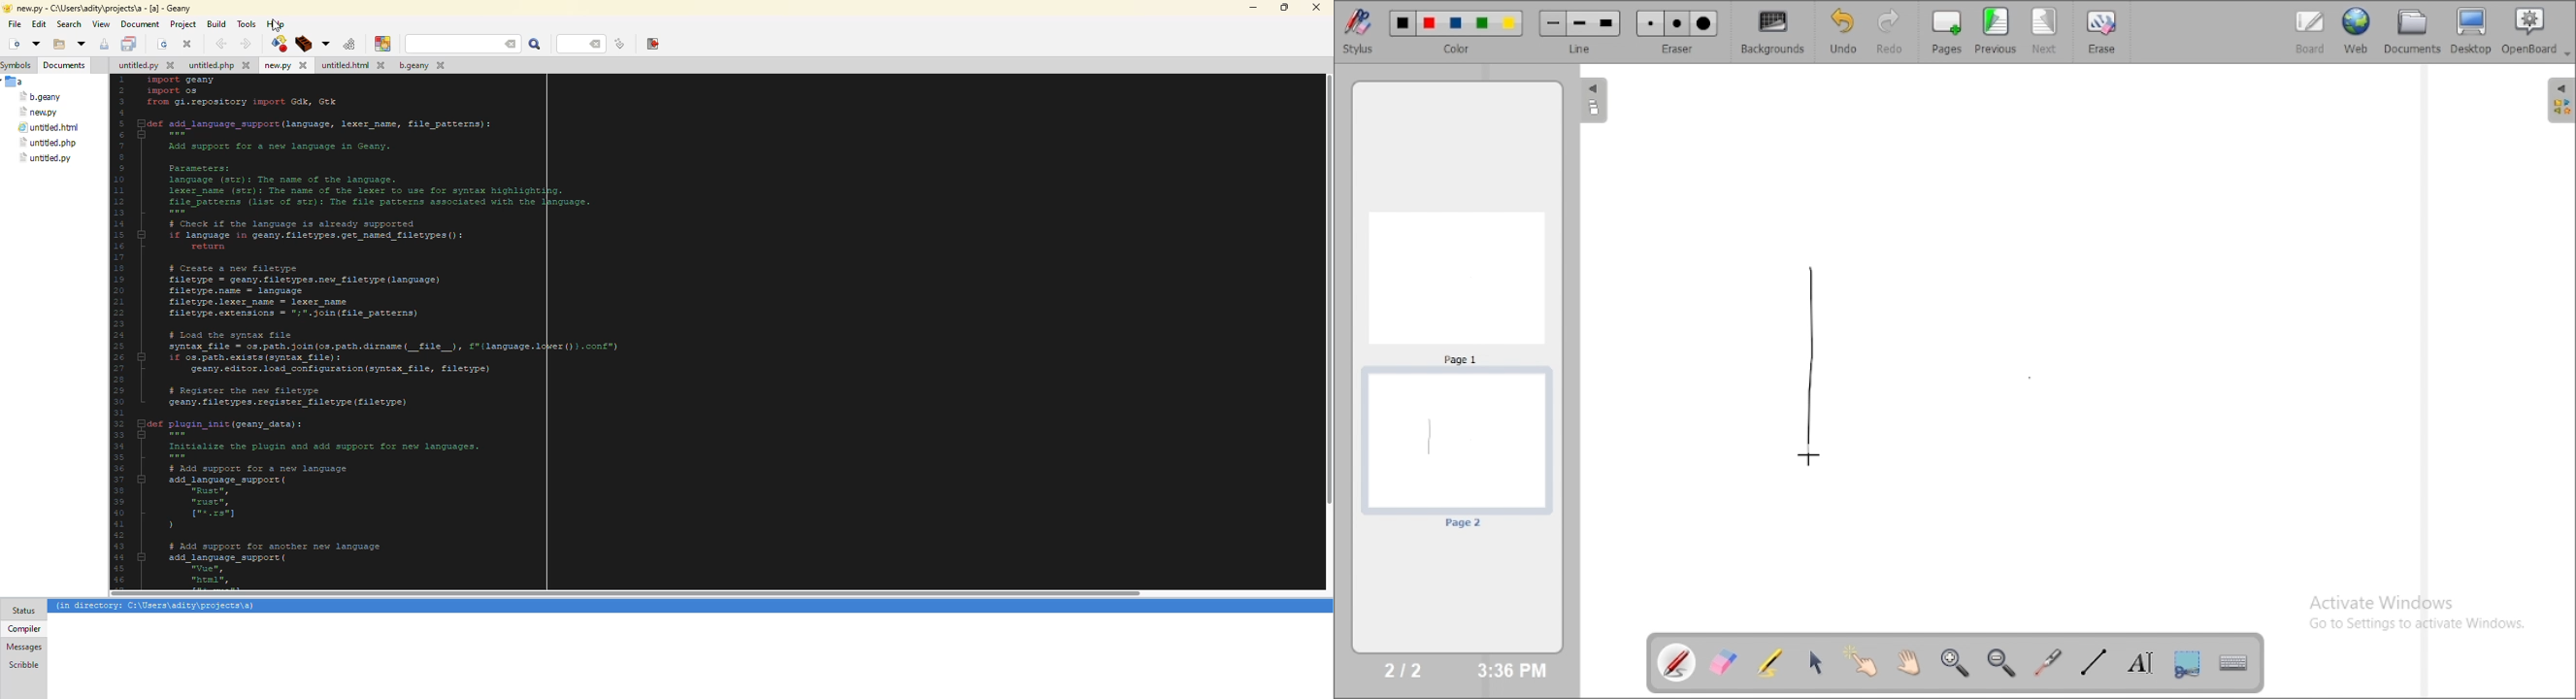  Describe the element at coordinates (463, 44) in the screenshot. I see `search` at that location.